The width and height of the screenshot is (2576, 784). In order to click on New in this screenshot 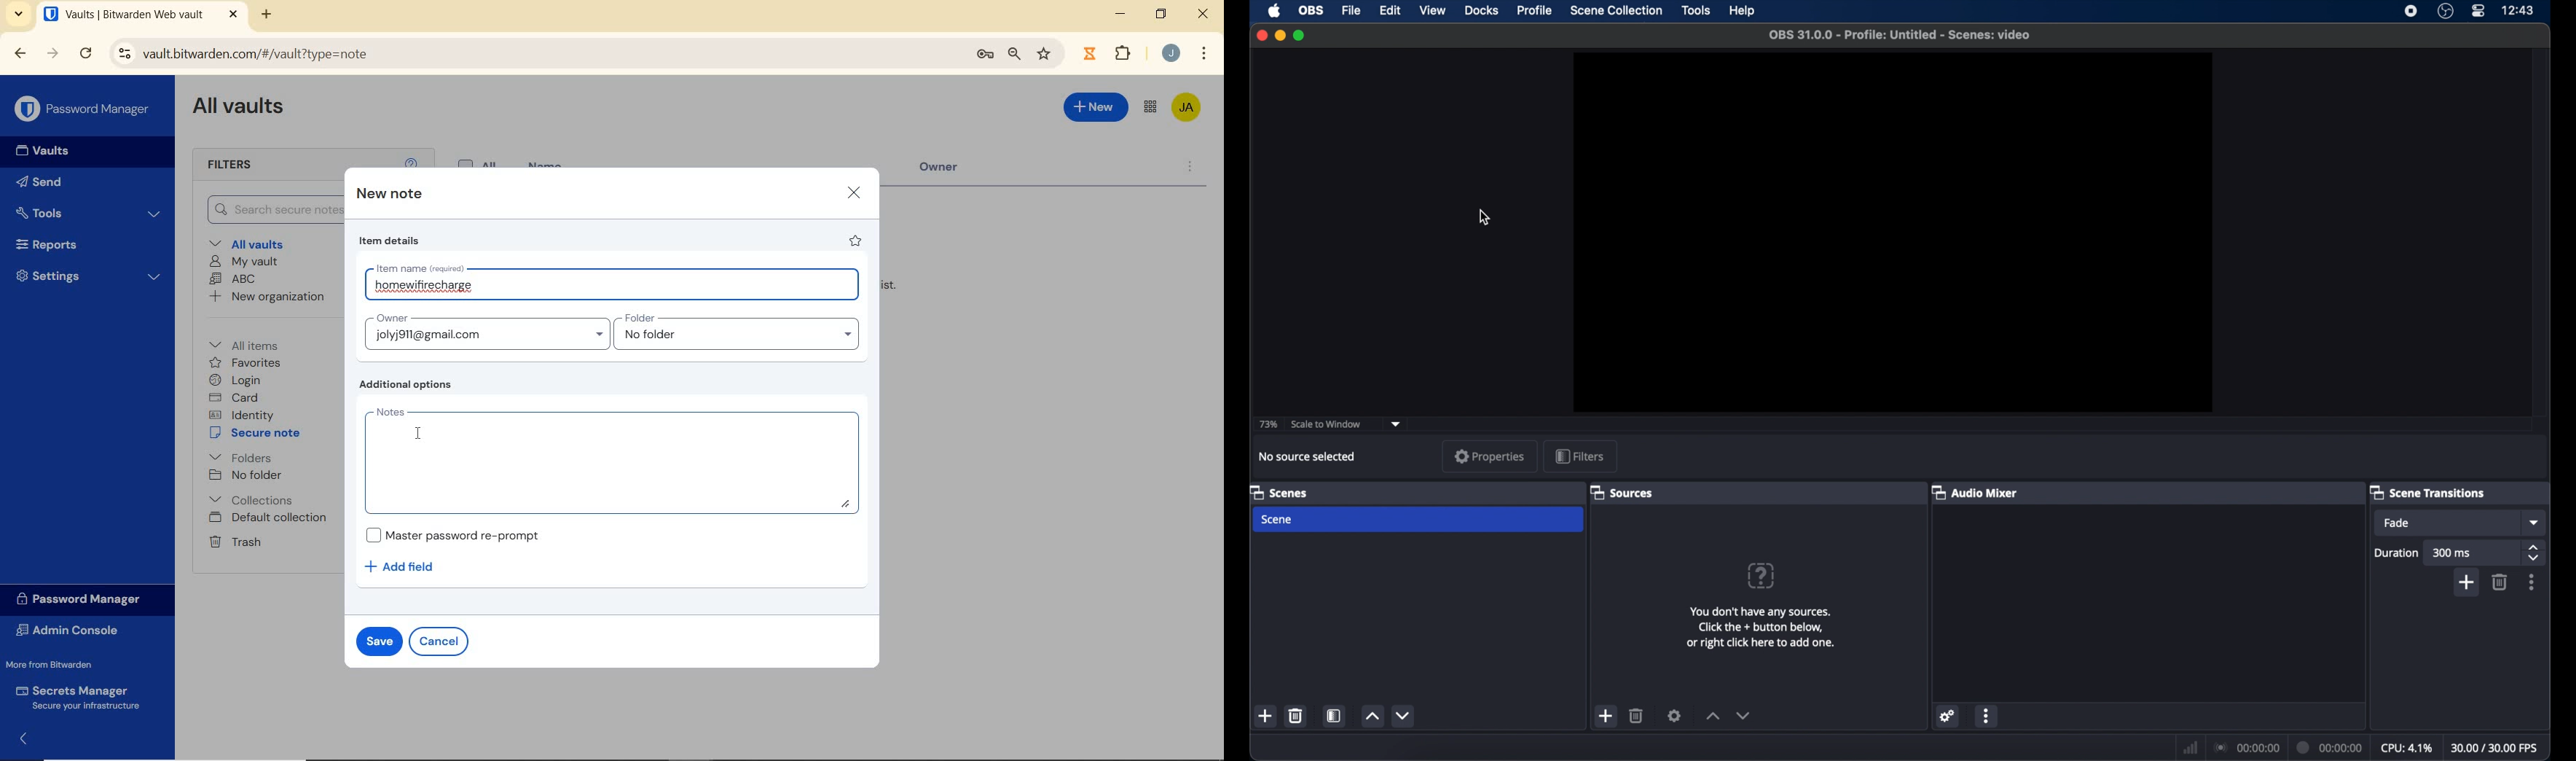, I will do `click(1096, 110)`.